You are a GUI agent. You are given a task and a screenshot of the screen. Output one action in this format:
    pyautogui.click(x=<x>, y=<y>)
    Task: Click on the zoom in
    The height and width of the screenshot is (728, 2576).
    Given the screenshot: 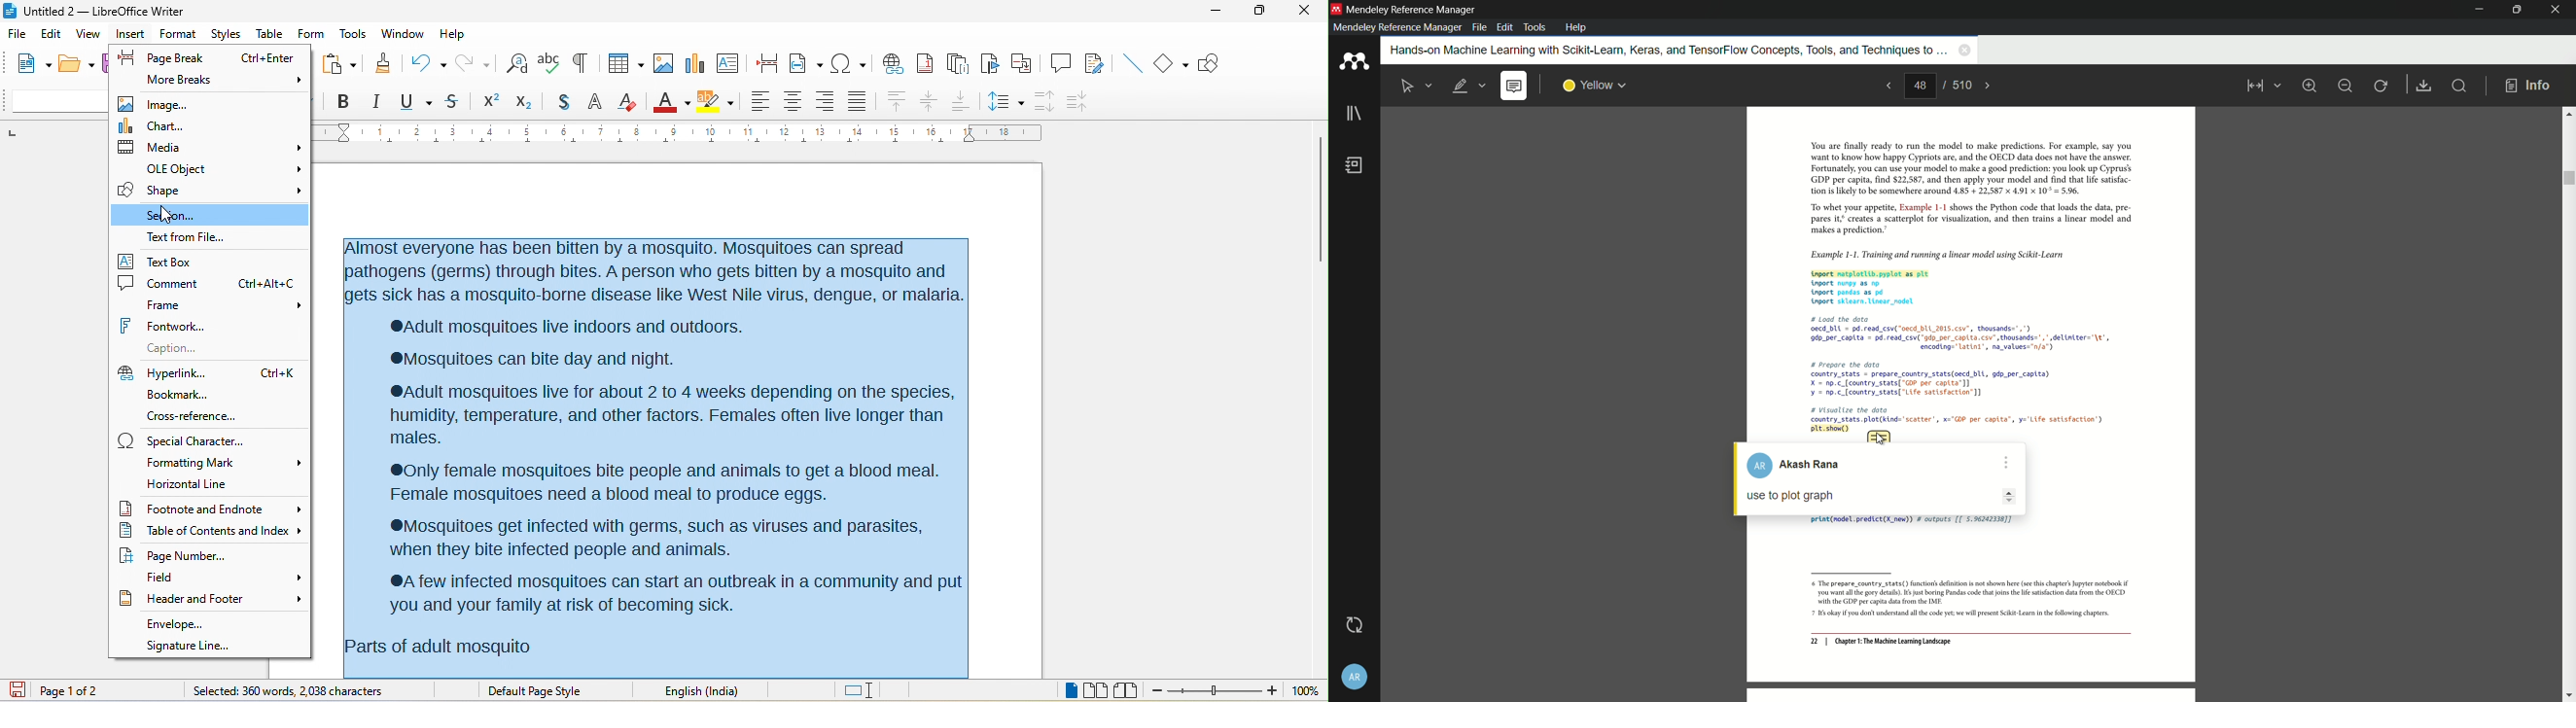 What is the action you would take?
    pyautogui.click(x=2309, y=85)
    